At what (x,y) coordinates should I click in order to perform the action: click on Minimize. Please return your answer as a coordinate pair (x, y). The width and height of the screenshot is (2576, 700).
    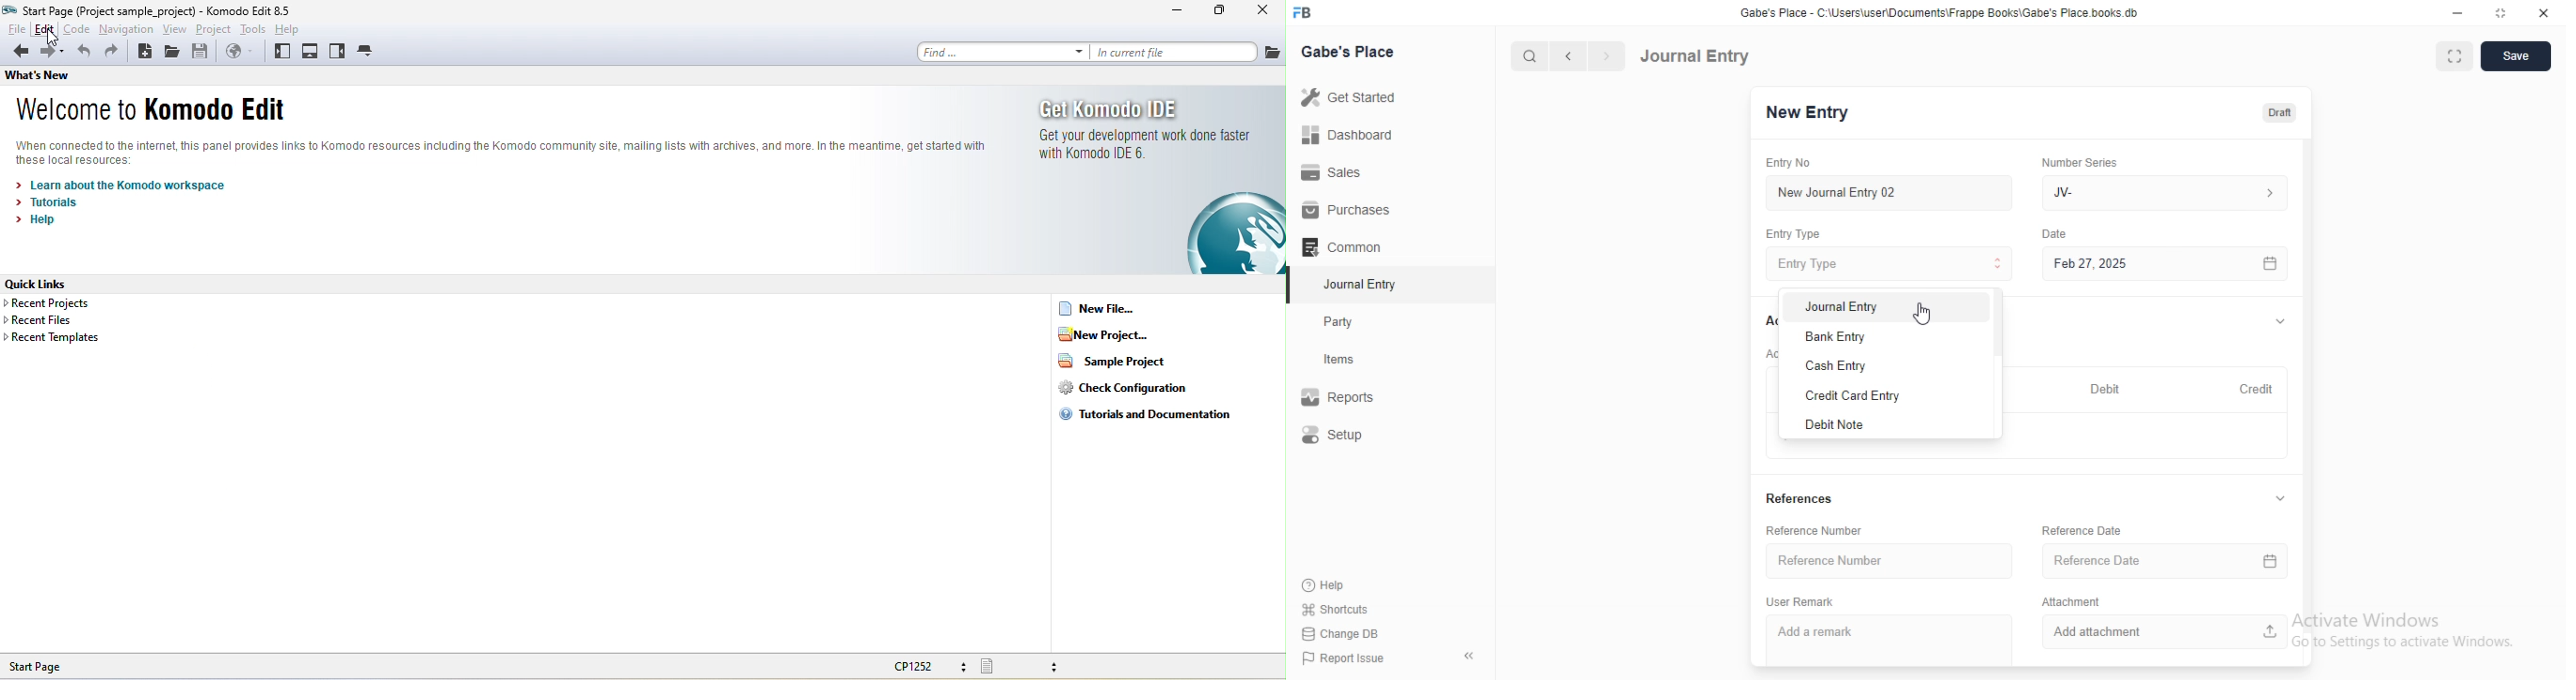
    Looking at the image, I should click on (2458, 13).